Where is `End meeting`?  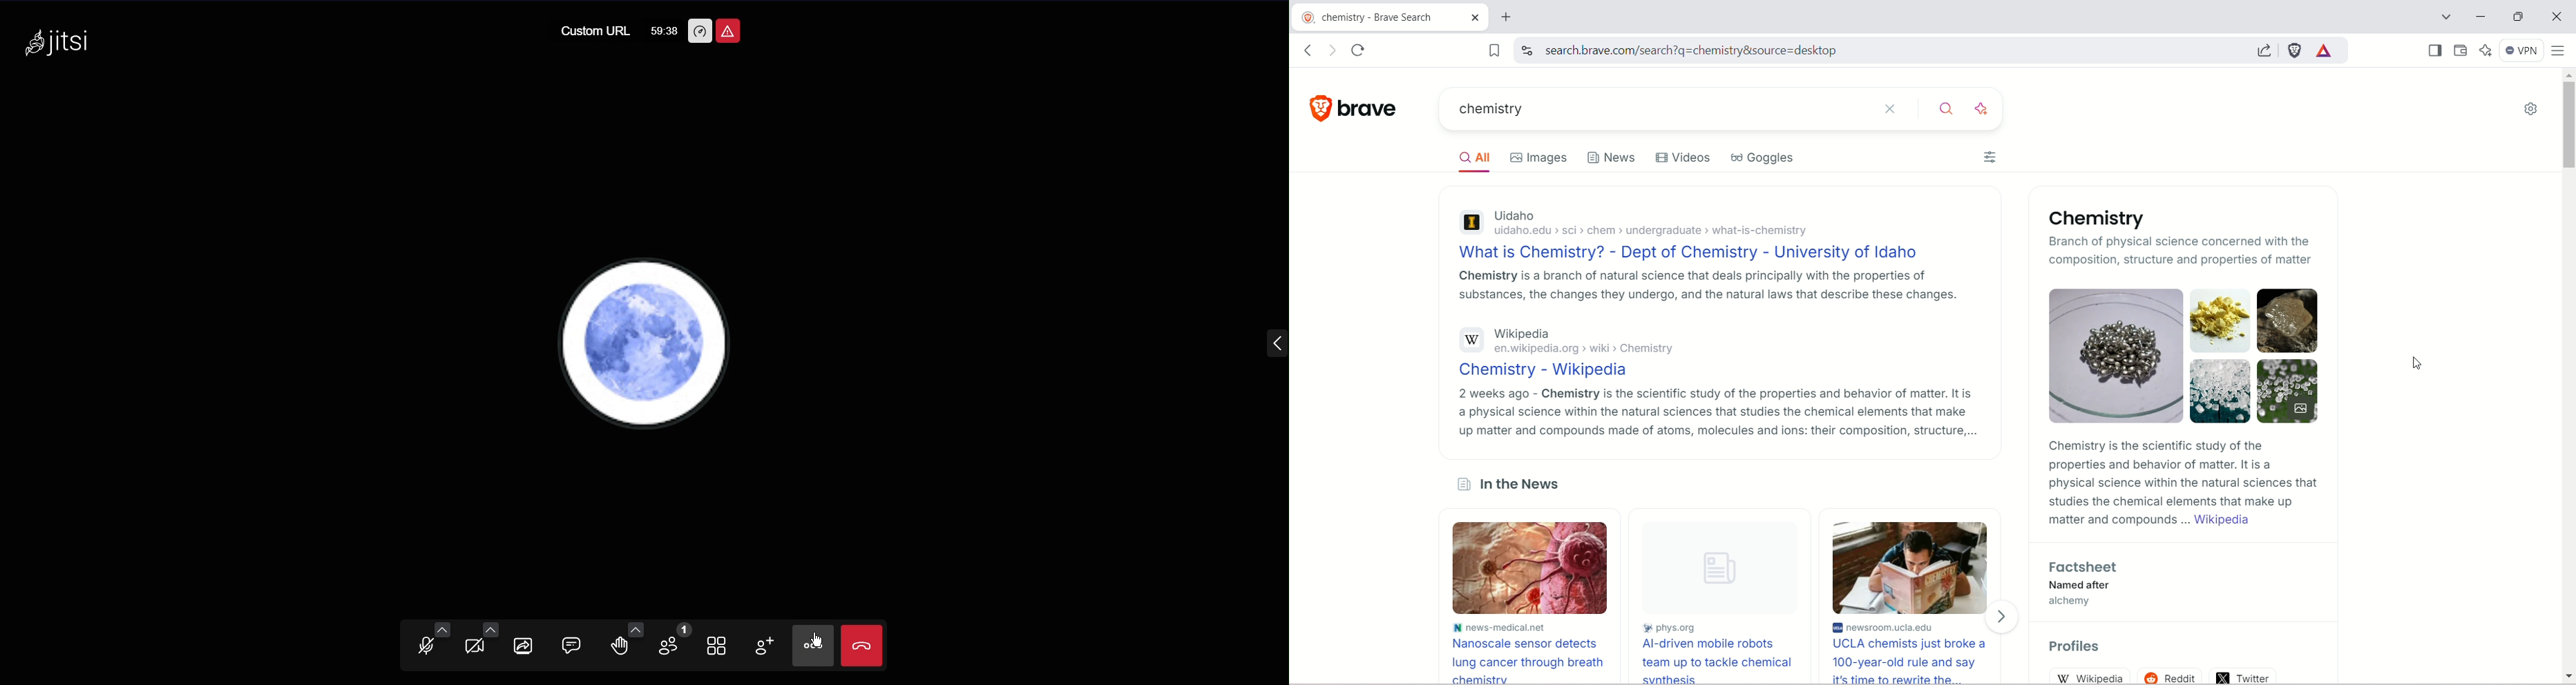 End meeting is located at coordinates (862, 643).